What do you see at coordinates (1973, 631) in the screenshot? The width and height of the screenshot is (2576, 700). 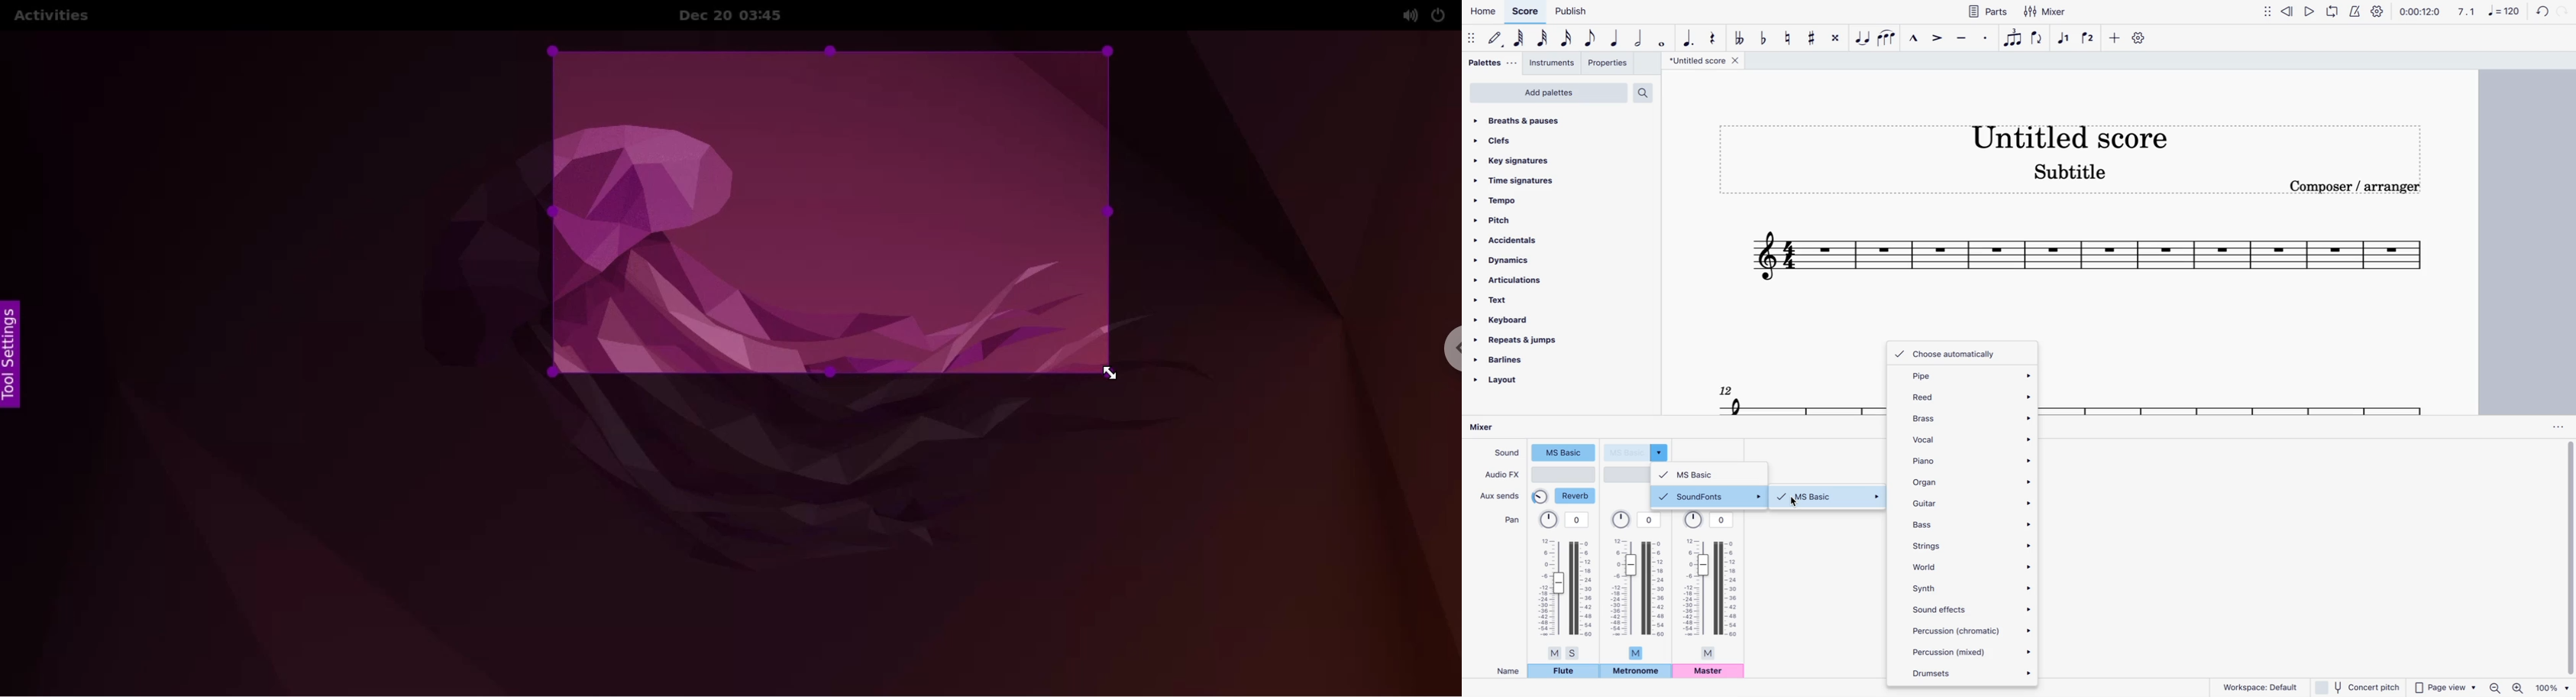 I see `percussion` at bounding box center [1973, 631].